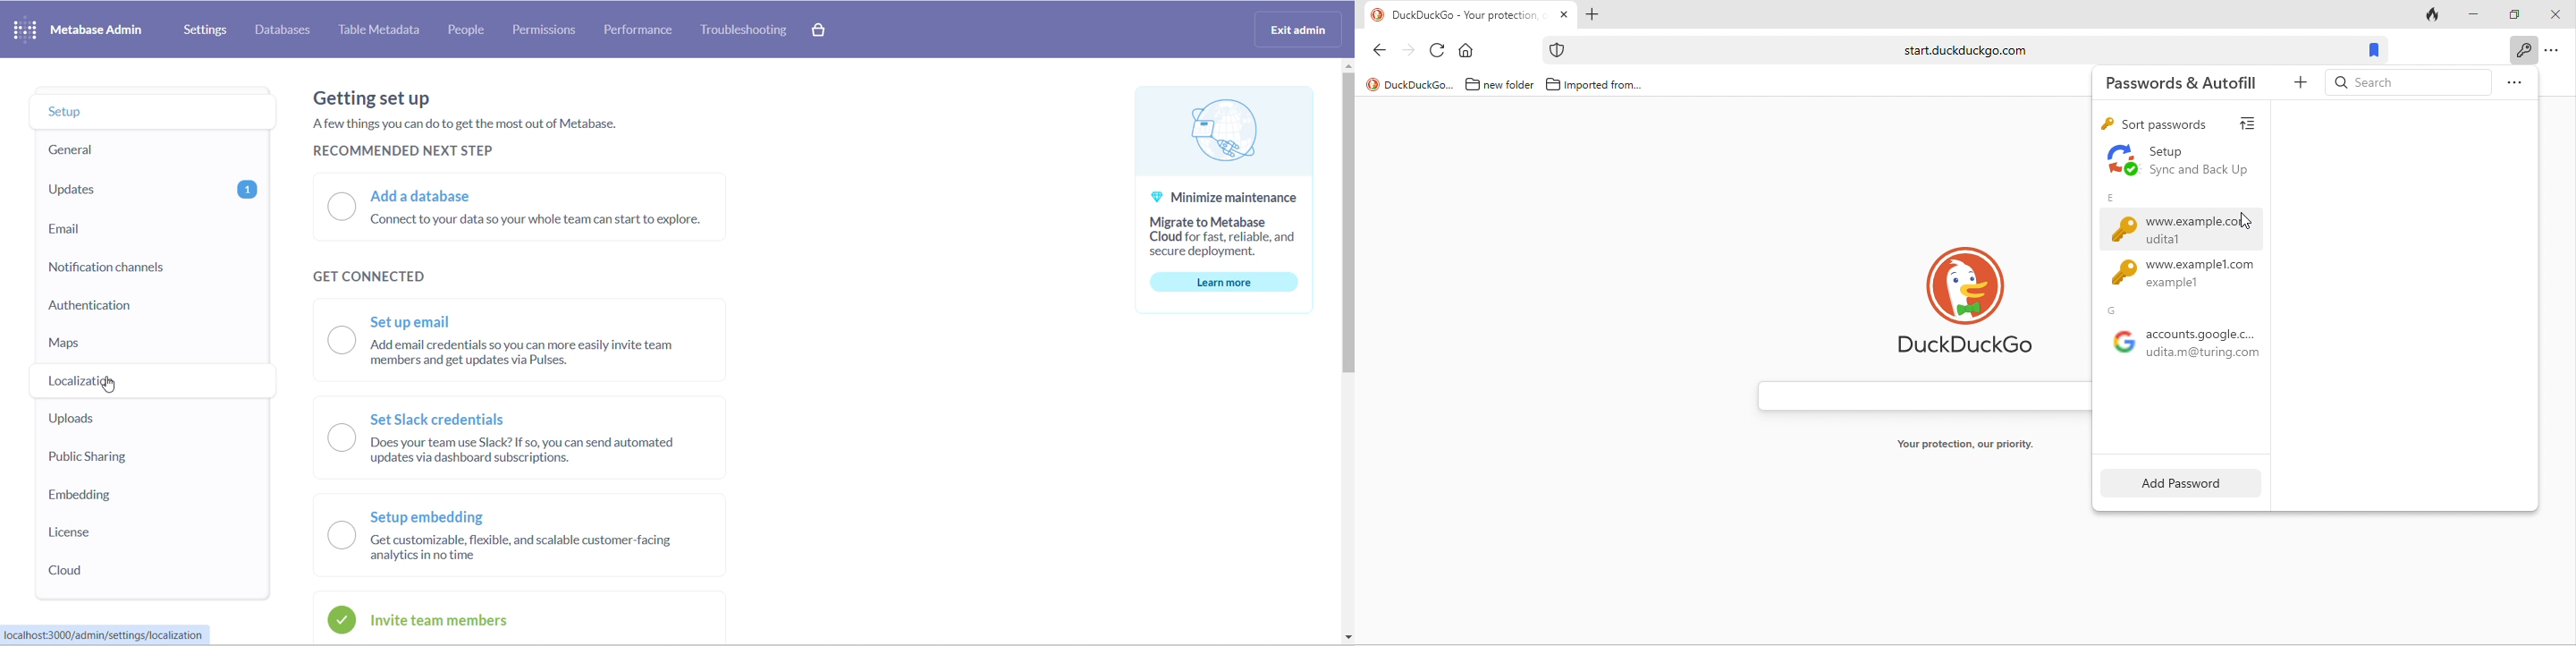 This screenshot has height=672, width=2576. What do you see at coordinates (114, 570) in the screenshot?
I see `CLOUD` at bounding box center [114, 570].